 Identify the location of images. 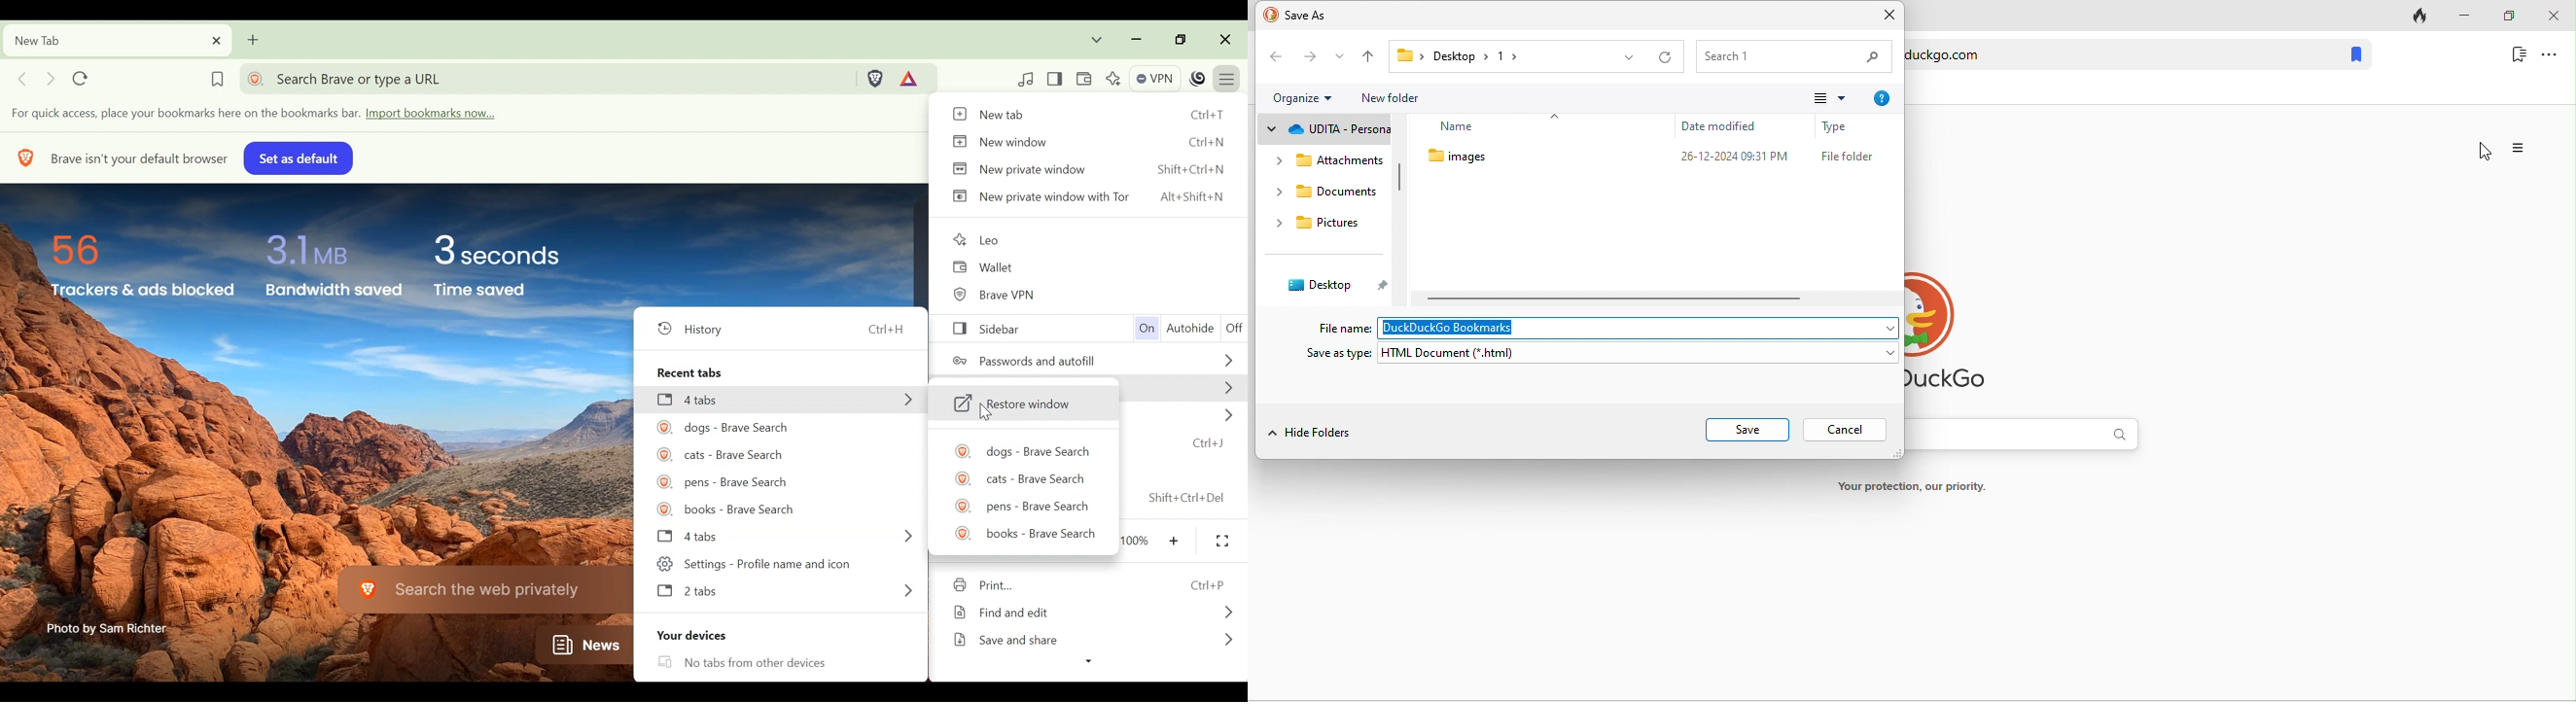
(1501, 160).